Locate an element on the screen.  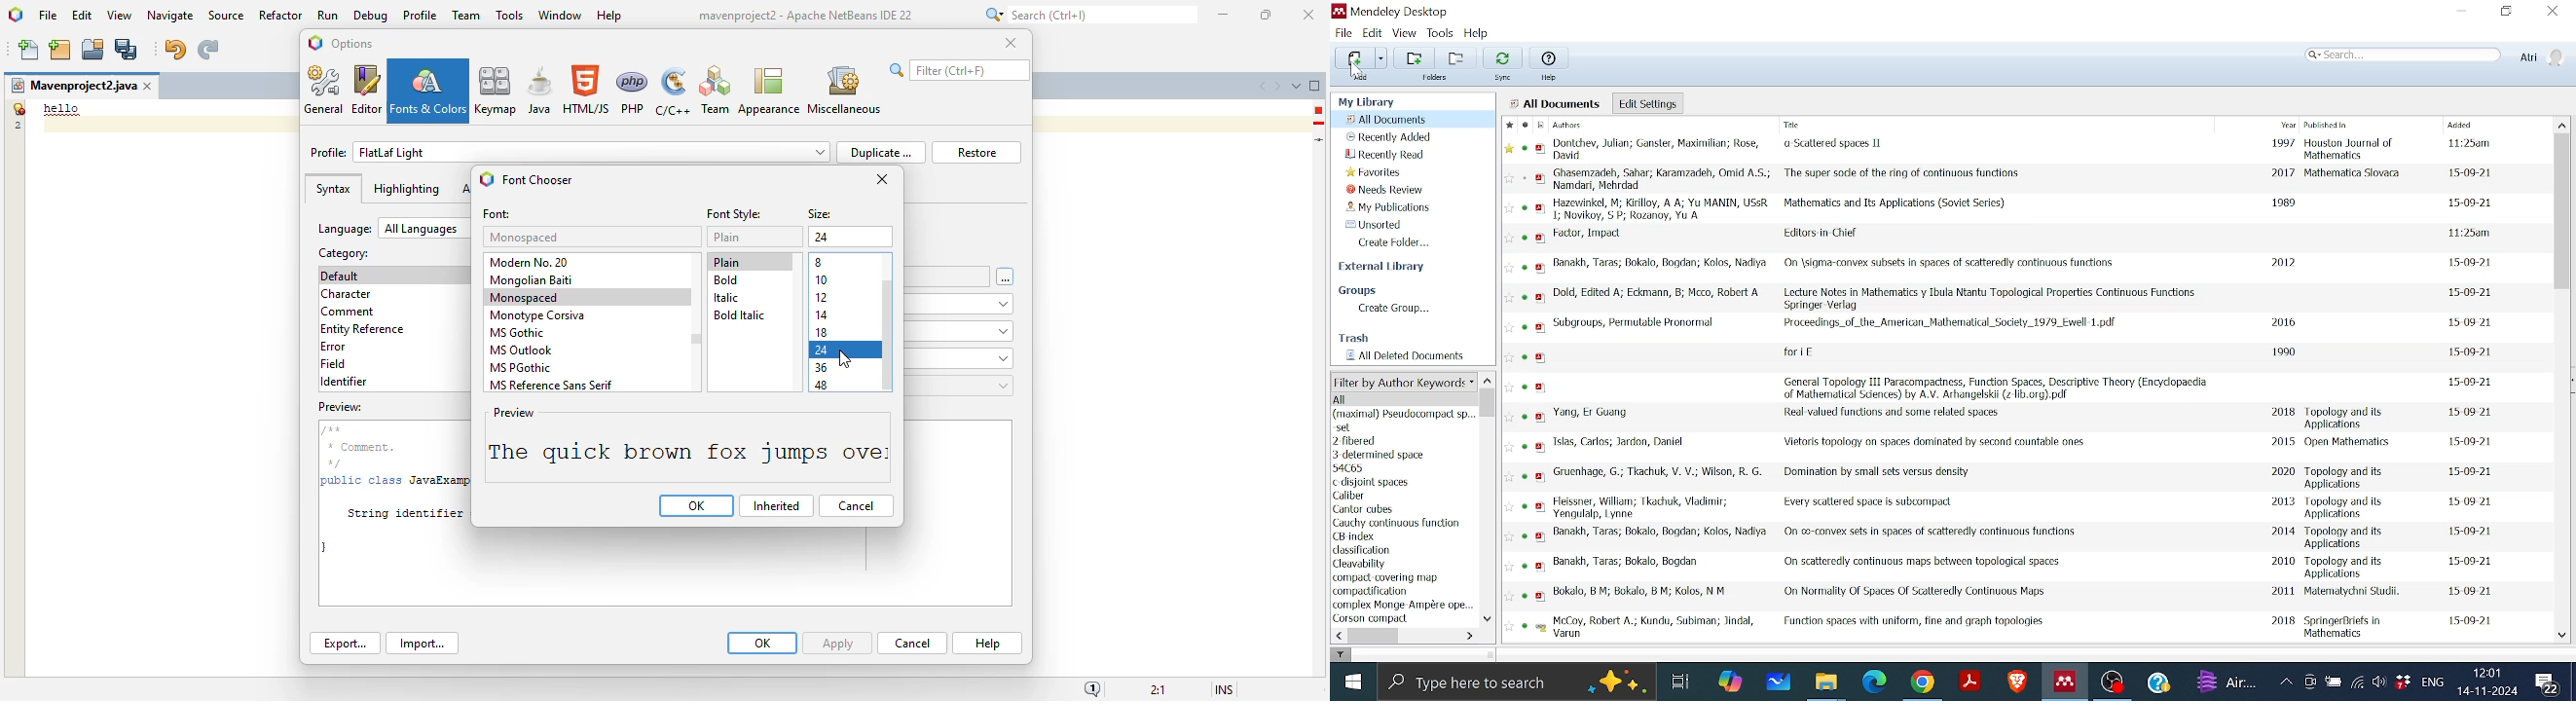
author is located at coordinates (1369, 468).